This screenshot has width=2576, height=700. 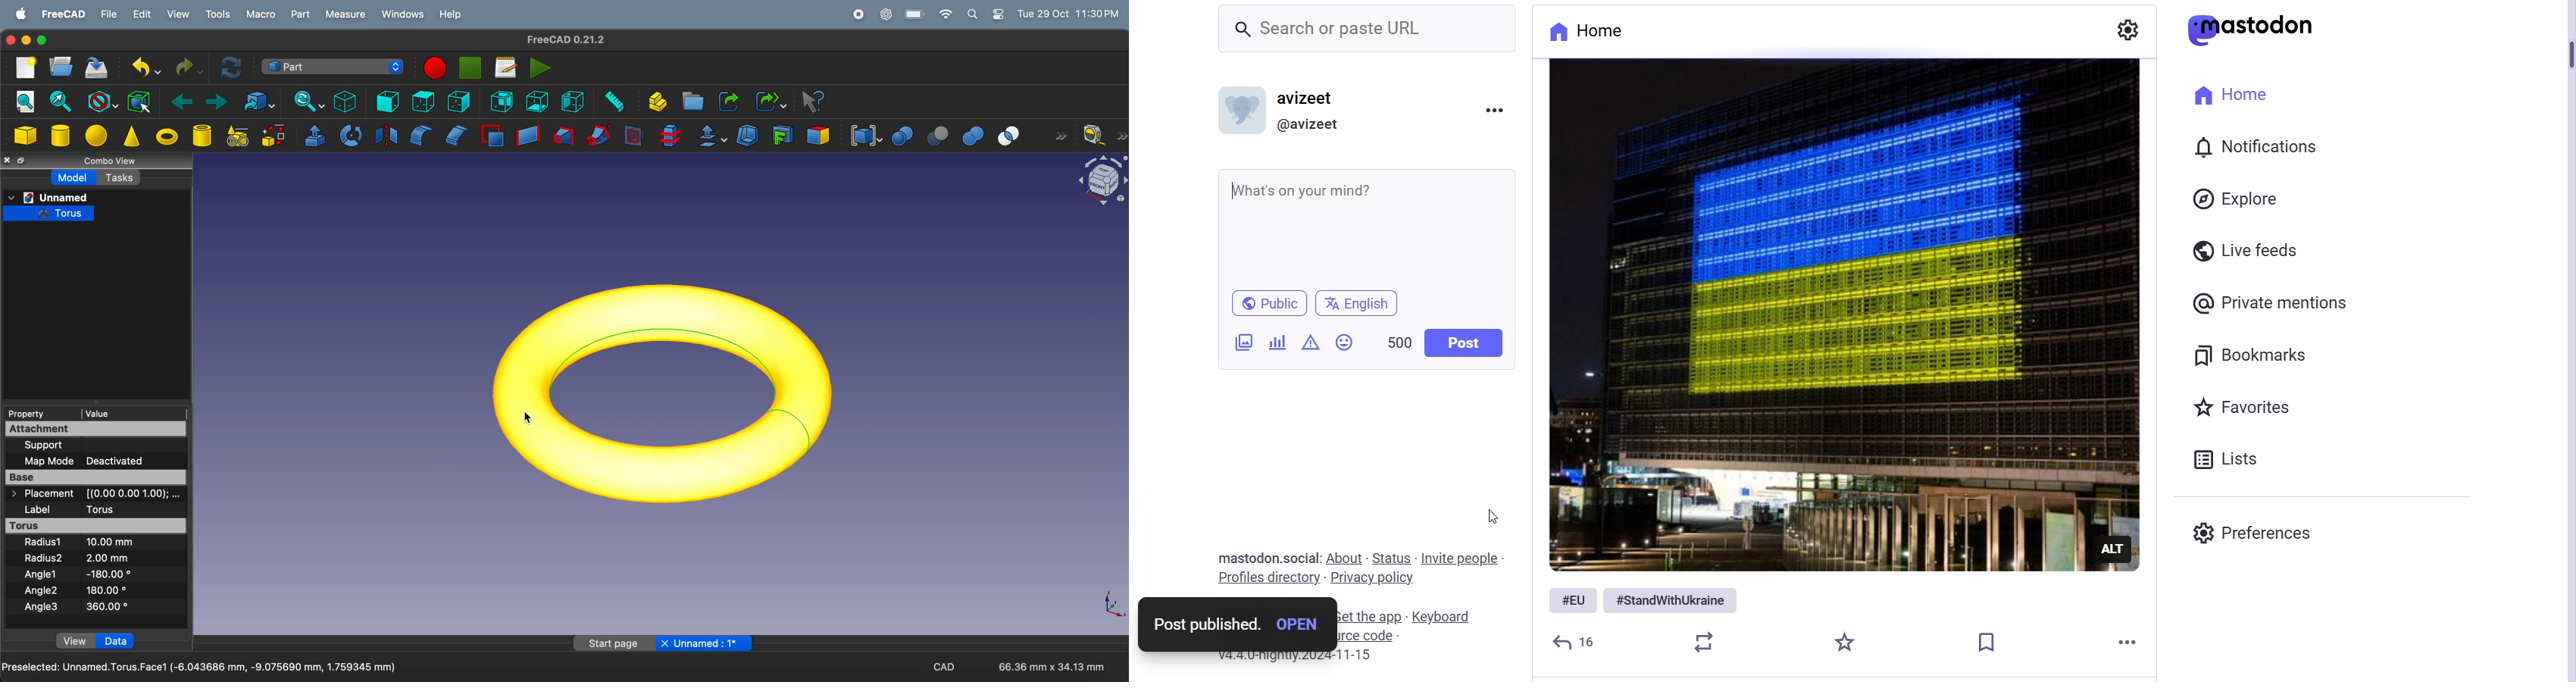 What do you see at coordinates (203, 136) in the screenshot?
I see `cylinder` at bounding box center [203, 136].